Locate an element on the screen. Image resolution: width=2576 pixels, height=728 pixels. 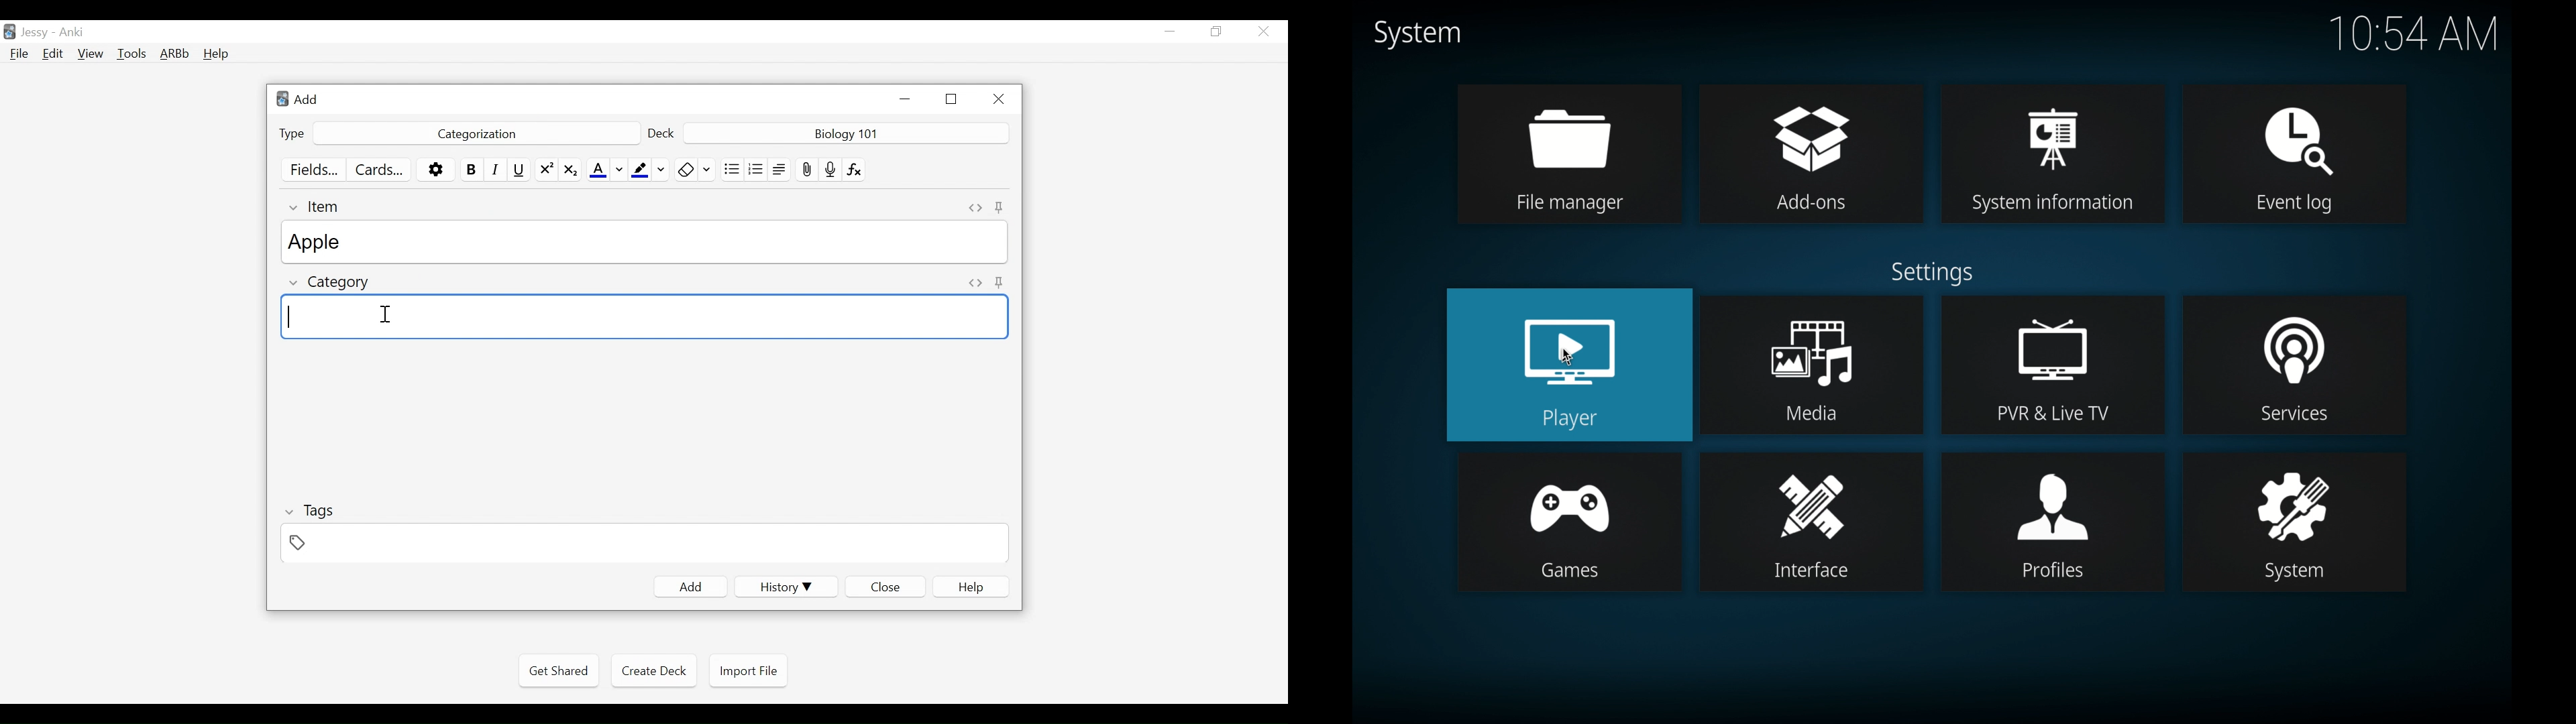
Add is located at coordinates (305, 99).